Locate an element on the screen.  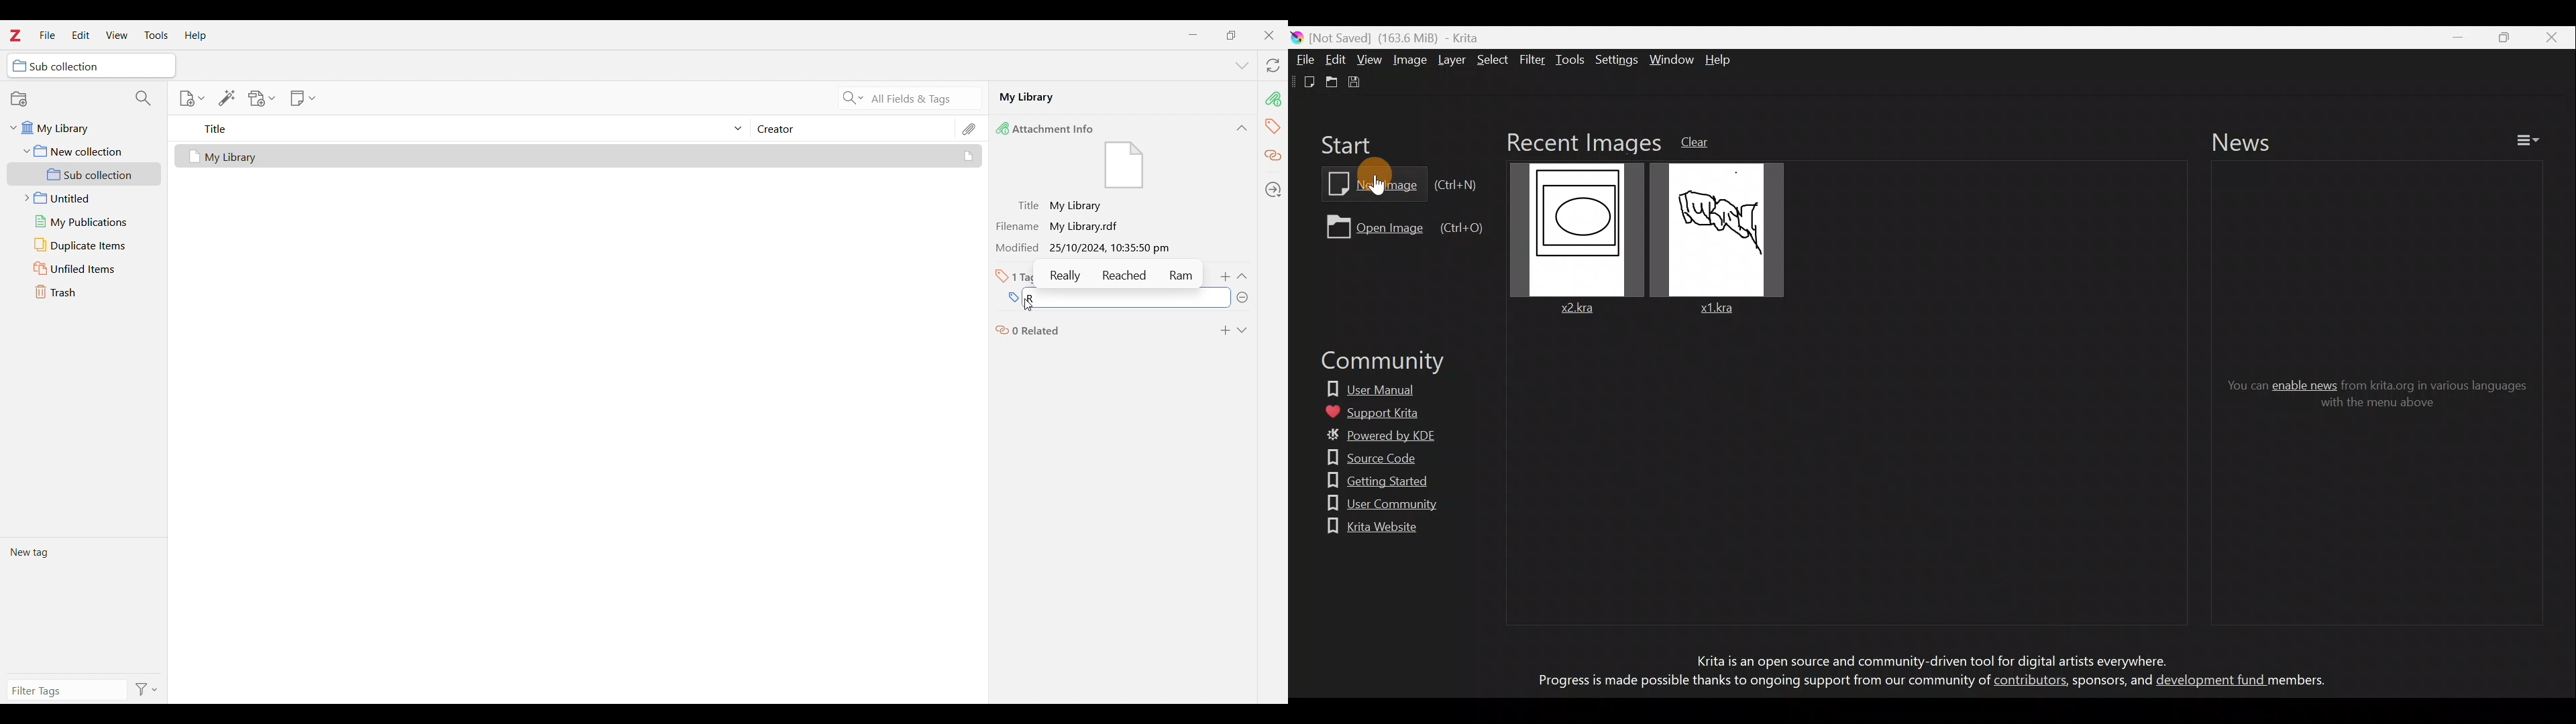
"R" typed in the tags rename box is located at coordinates (1053, 298).